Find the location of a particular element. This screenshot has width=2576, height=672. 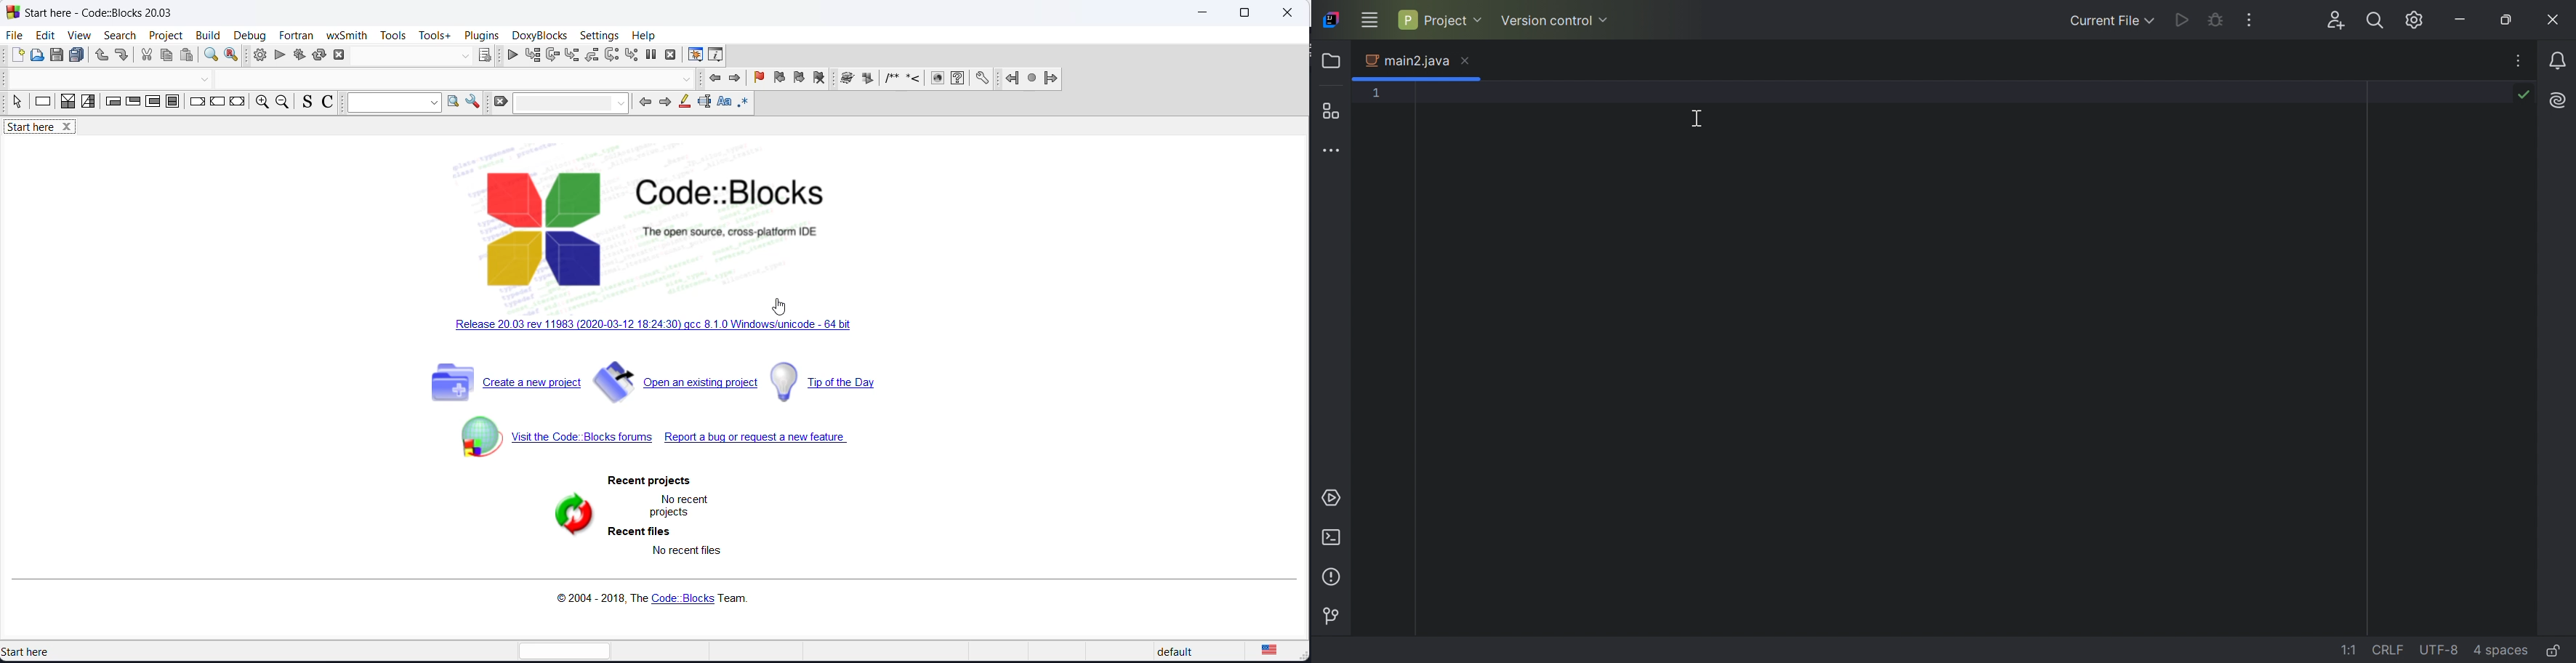

dropdown is located at coordinates (686, 79).